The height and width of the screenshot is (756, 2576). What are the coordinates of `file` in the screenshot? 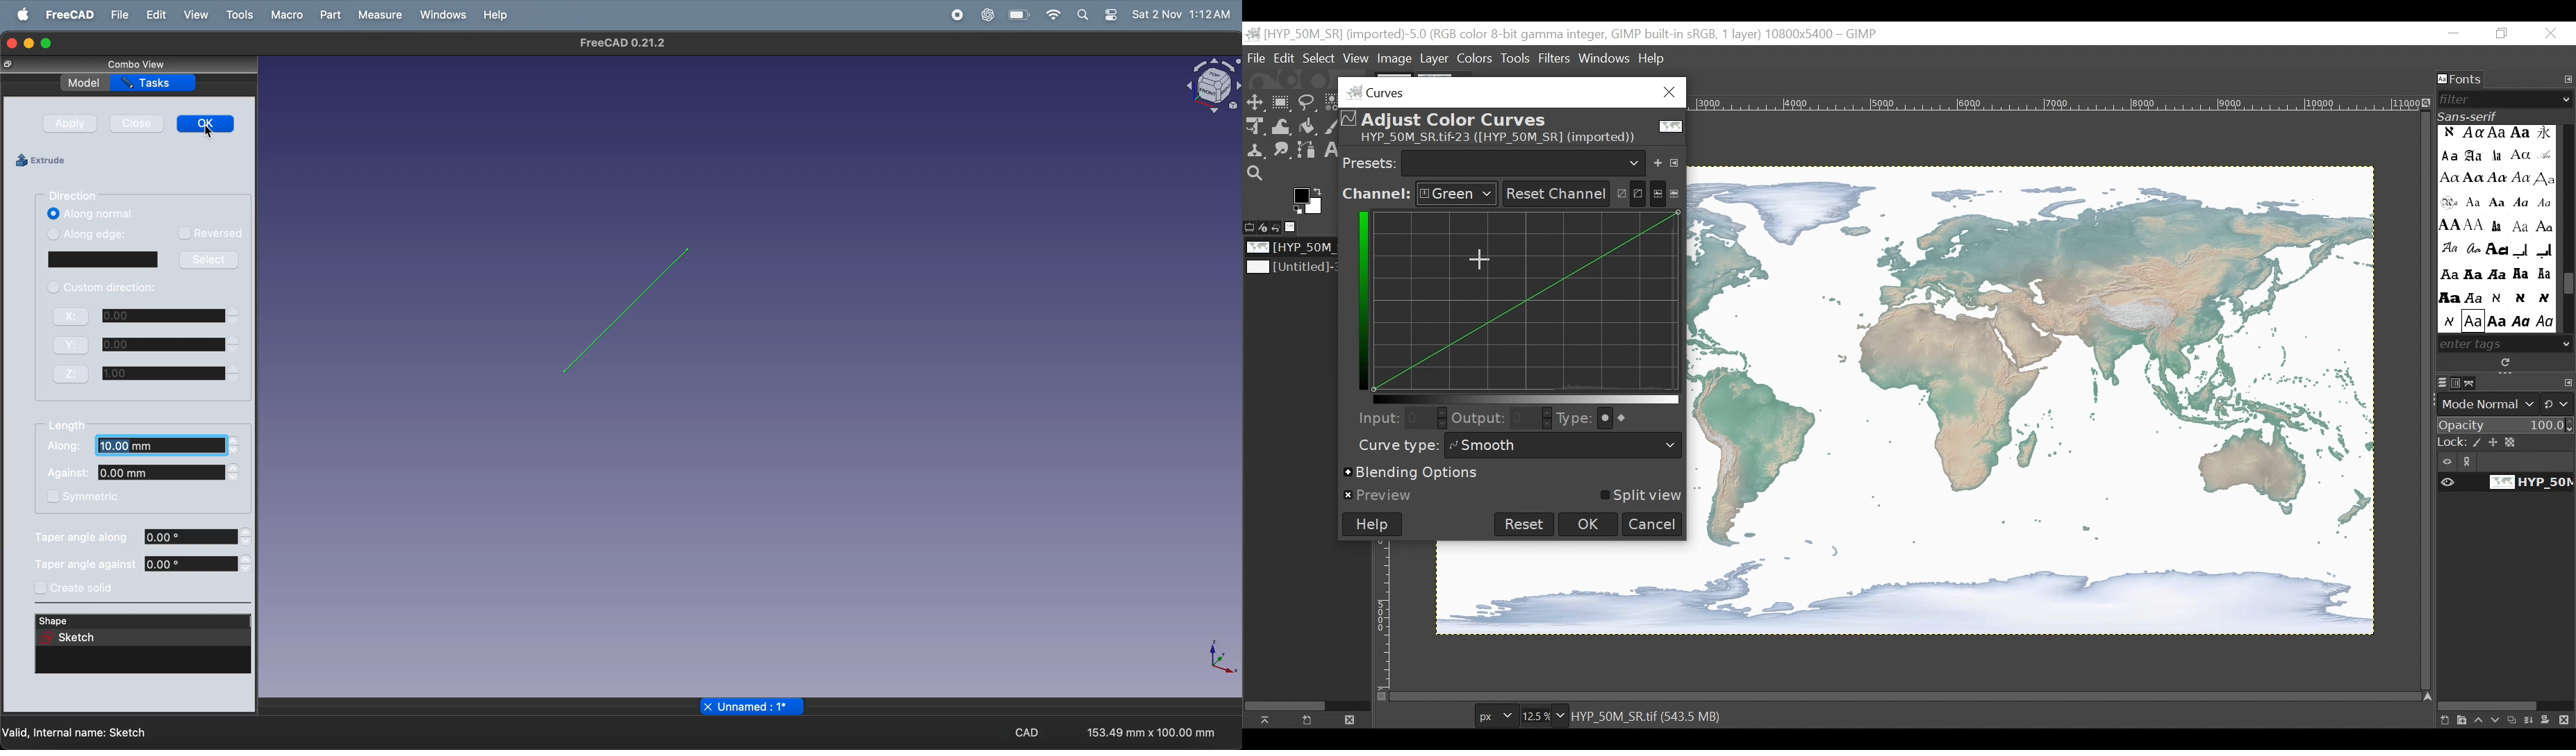 It's located at (120, 16).